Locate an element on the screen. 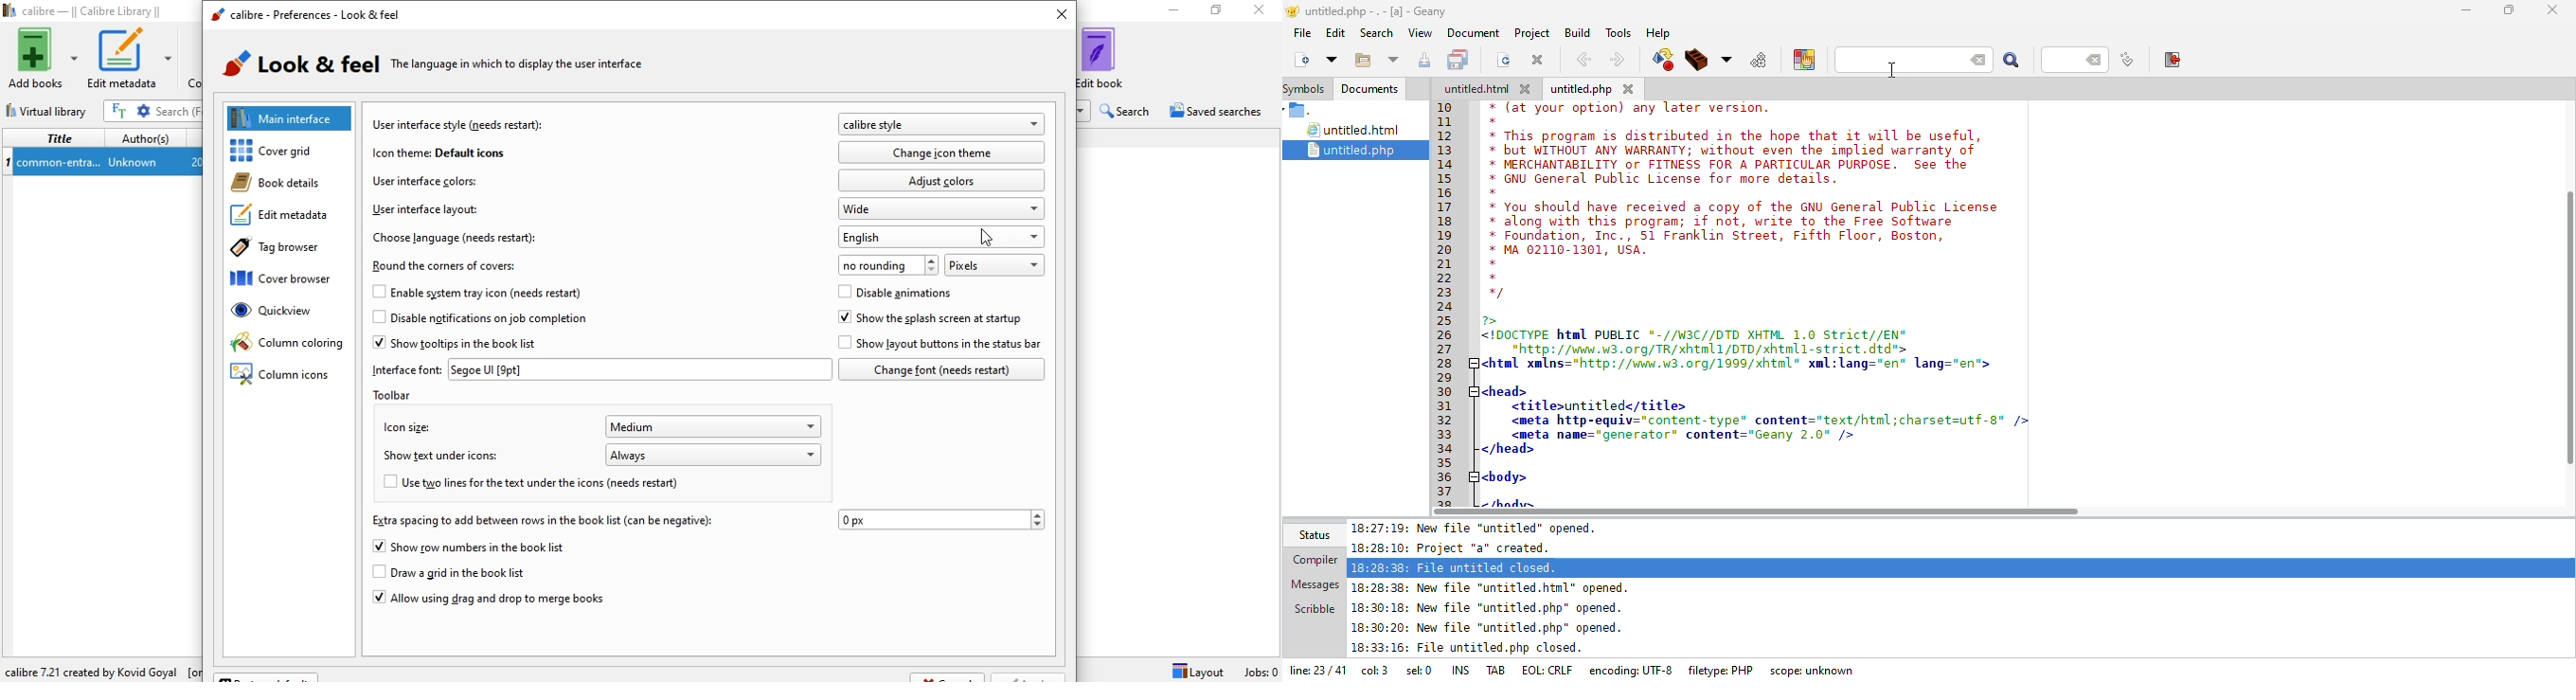 The height and width of the screenshot is (700, 2576). user interface colors is located at coordinates (425, 179).